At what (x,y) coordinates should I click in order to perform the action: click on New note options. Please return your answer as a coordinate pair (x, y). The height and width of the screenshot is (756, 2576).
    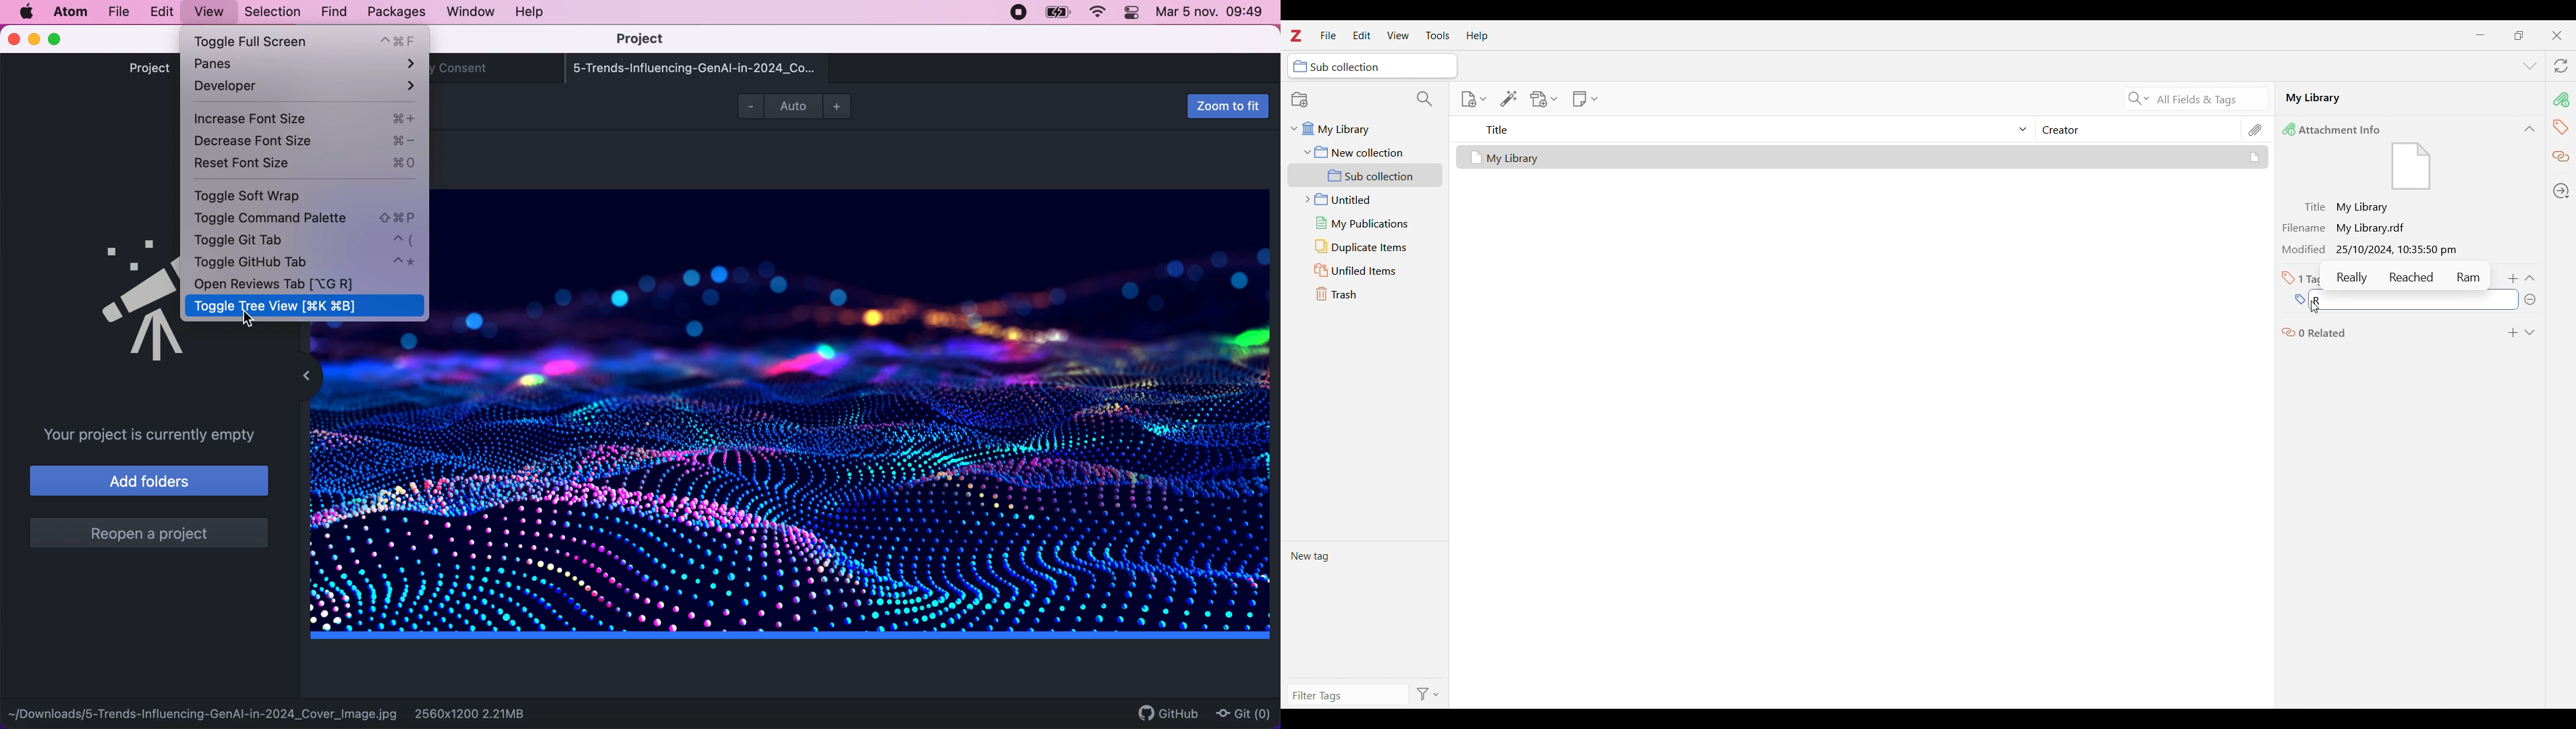
    Looking at the image, I should click on (1586, 99).